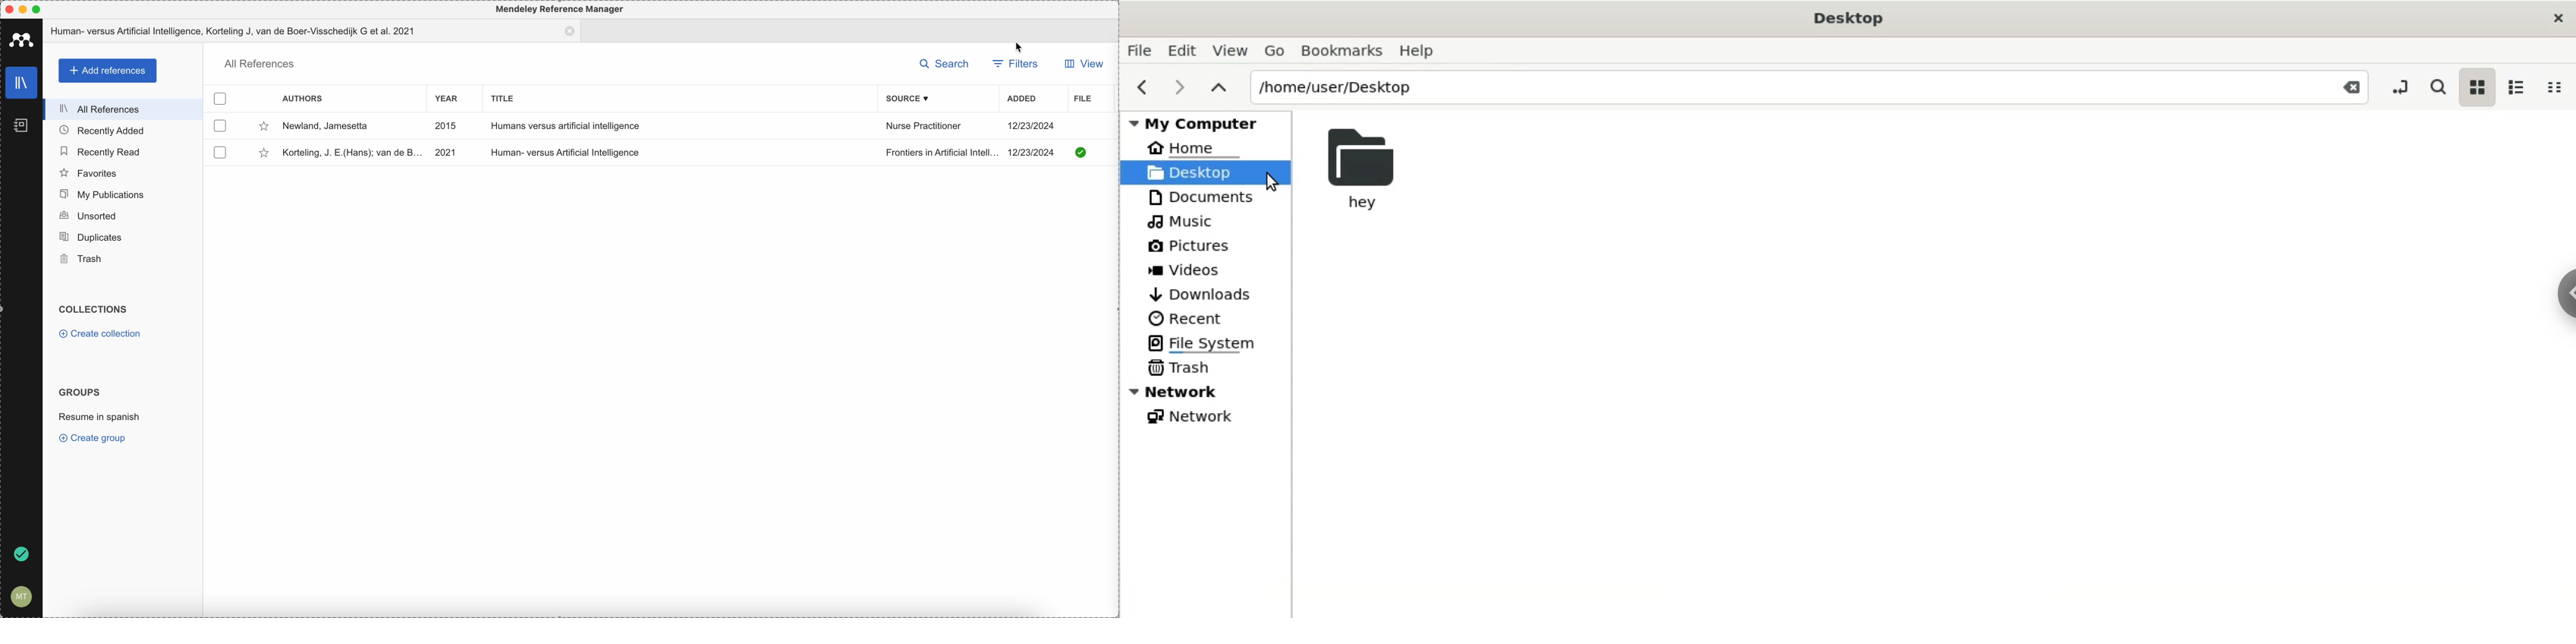 This screenshot has height=644, width=2576. What do you see at coordinates (1024, 99) in the screenshot?
I see `added` at bounding box center [1024, 99].